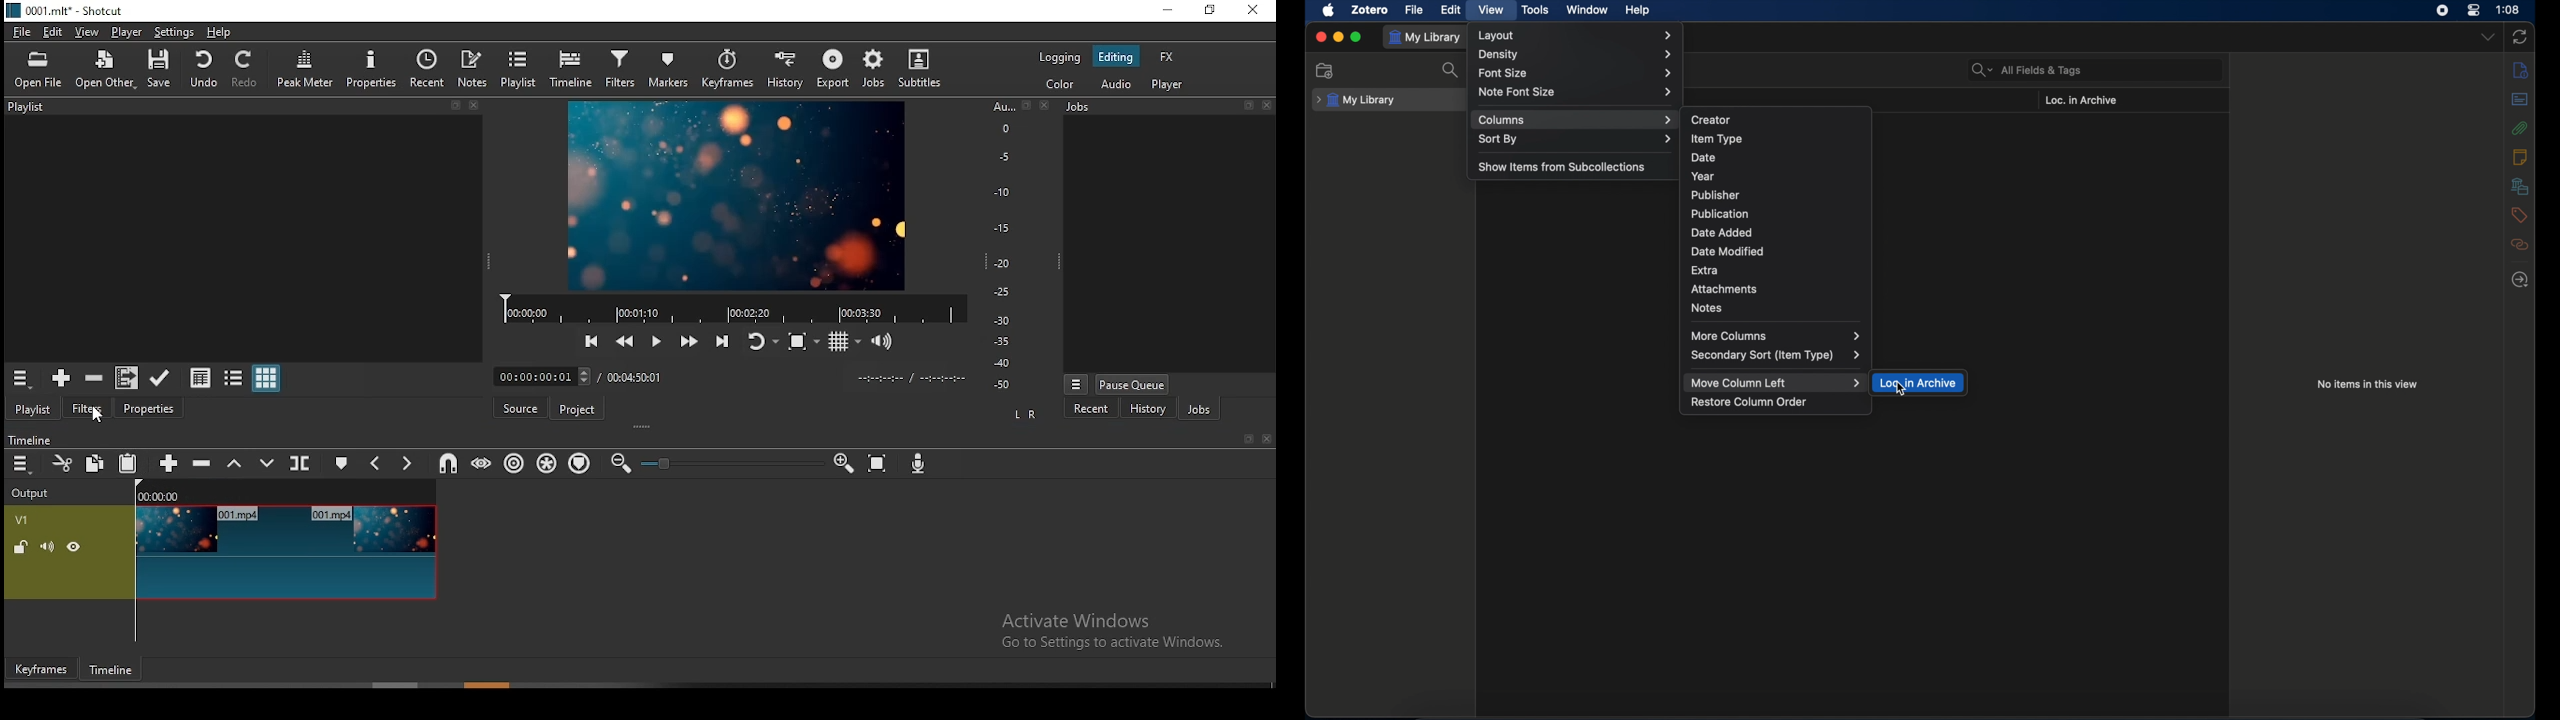 The image size is (2576, 728). I want to click on Playlist, so click(245, 107).